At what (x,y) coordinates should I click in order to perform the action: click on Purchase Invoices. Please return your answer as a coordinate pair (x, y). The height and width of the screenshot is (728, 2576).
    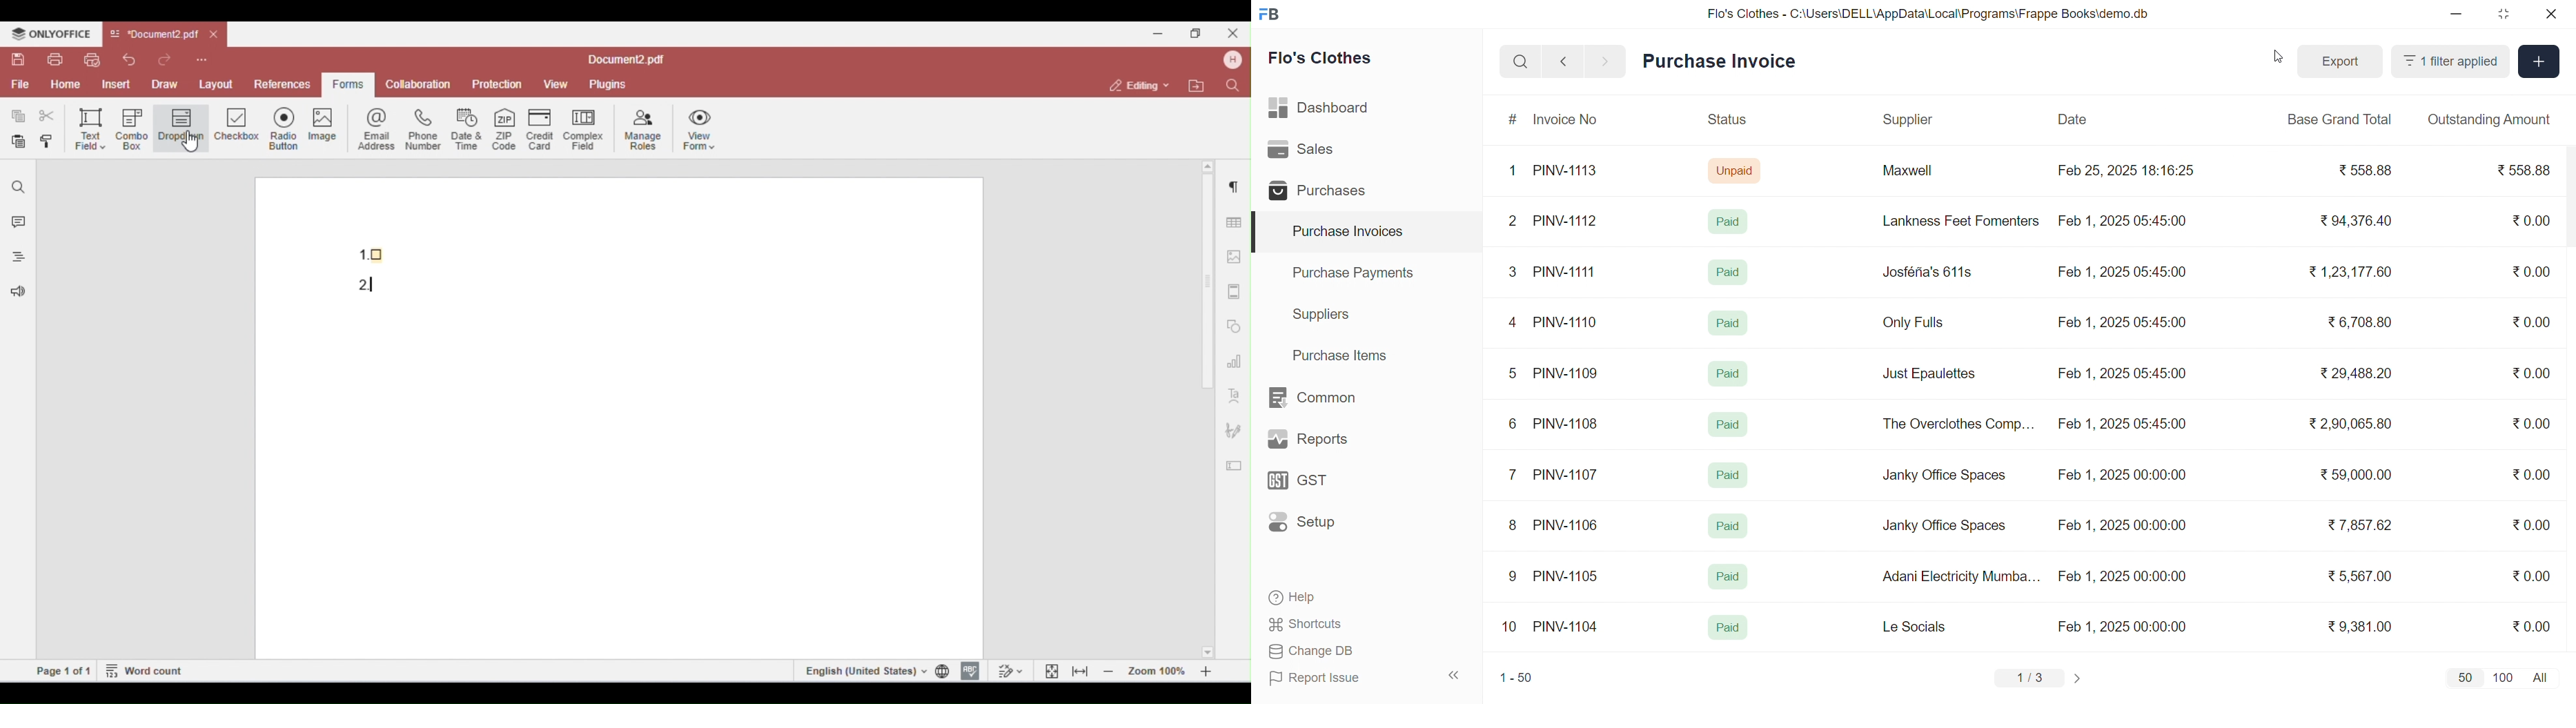
    Looking at the image, I should click on (1346, 232).